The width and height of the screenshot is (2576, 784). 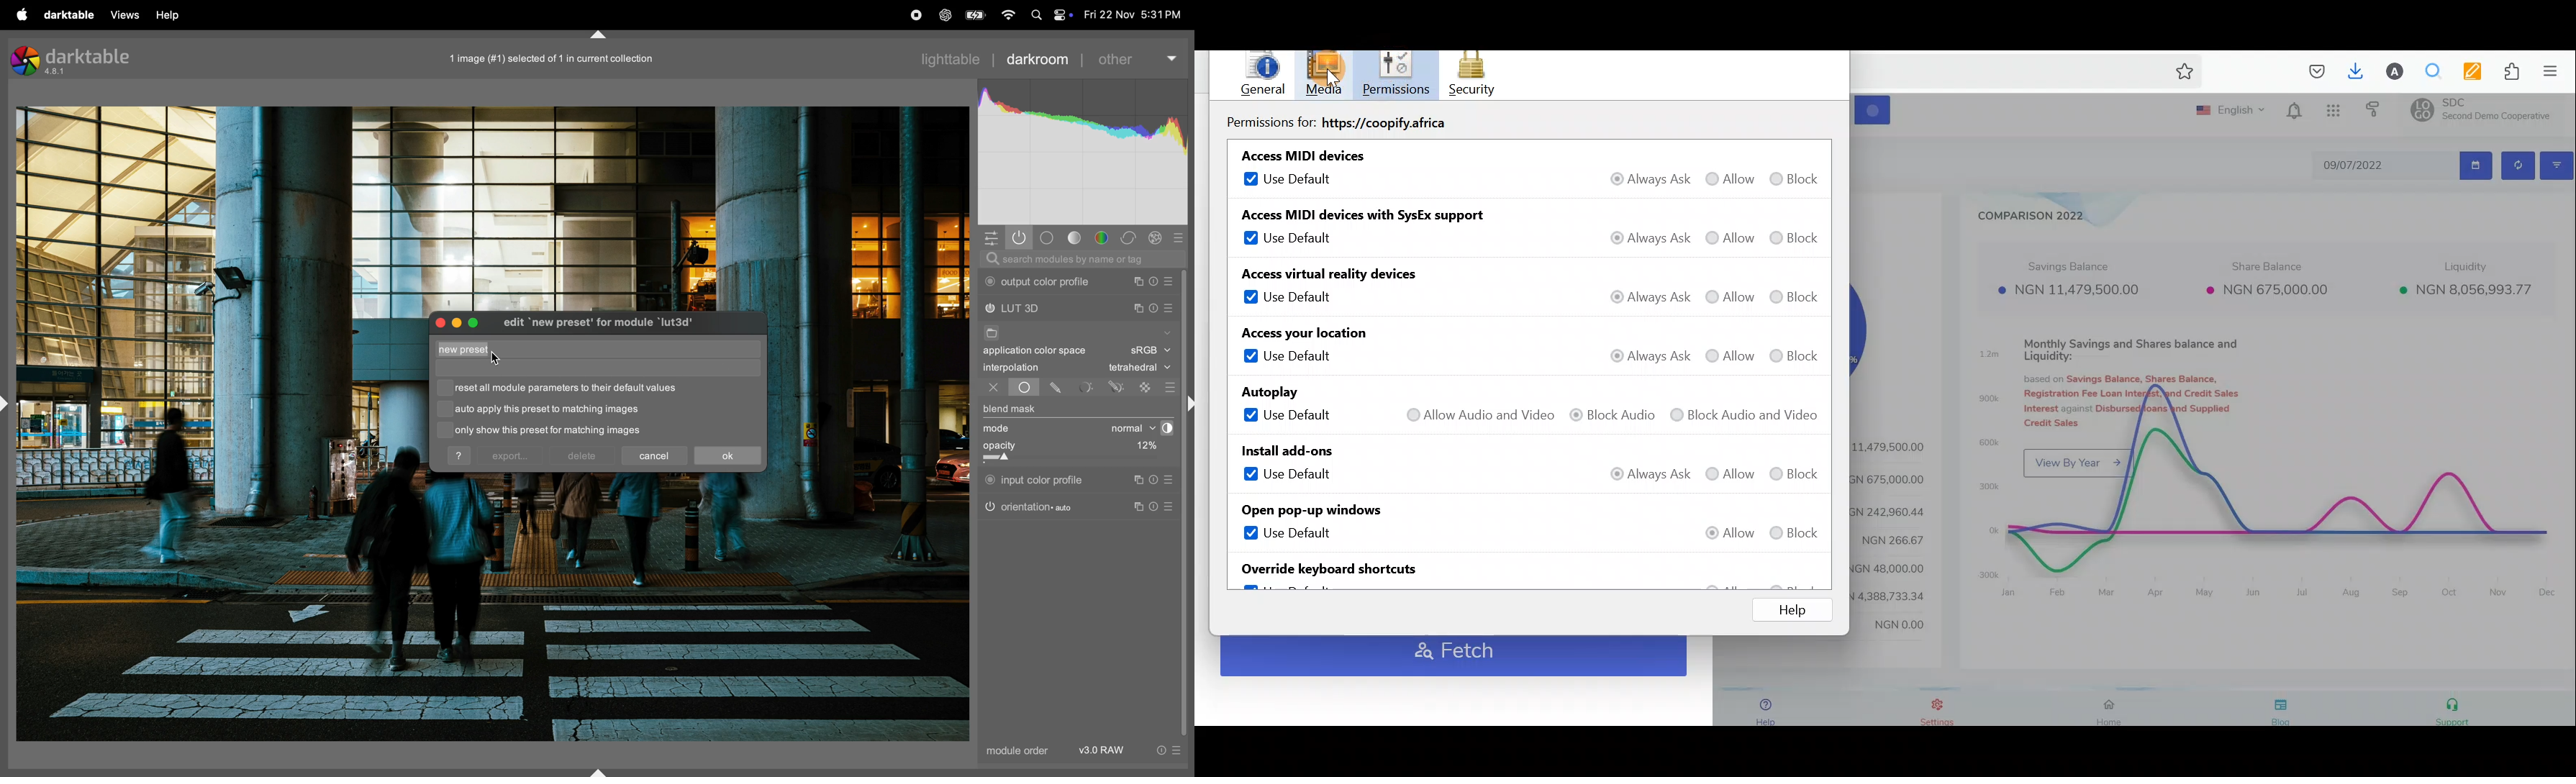 I want to click on edit new presets, so click(x=610, y=324).